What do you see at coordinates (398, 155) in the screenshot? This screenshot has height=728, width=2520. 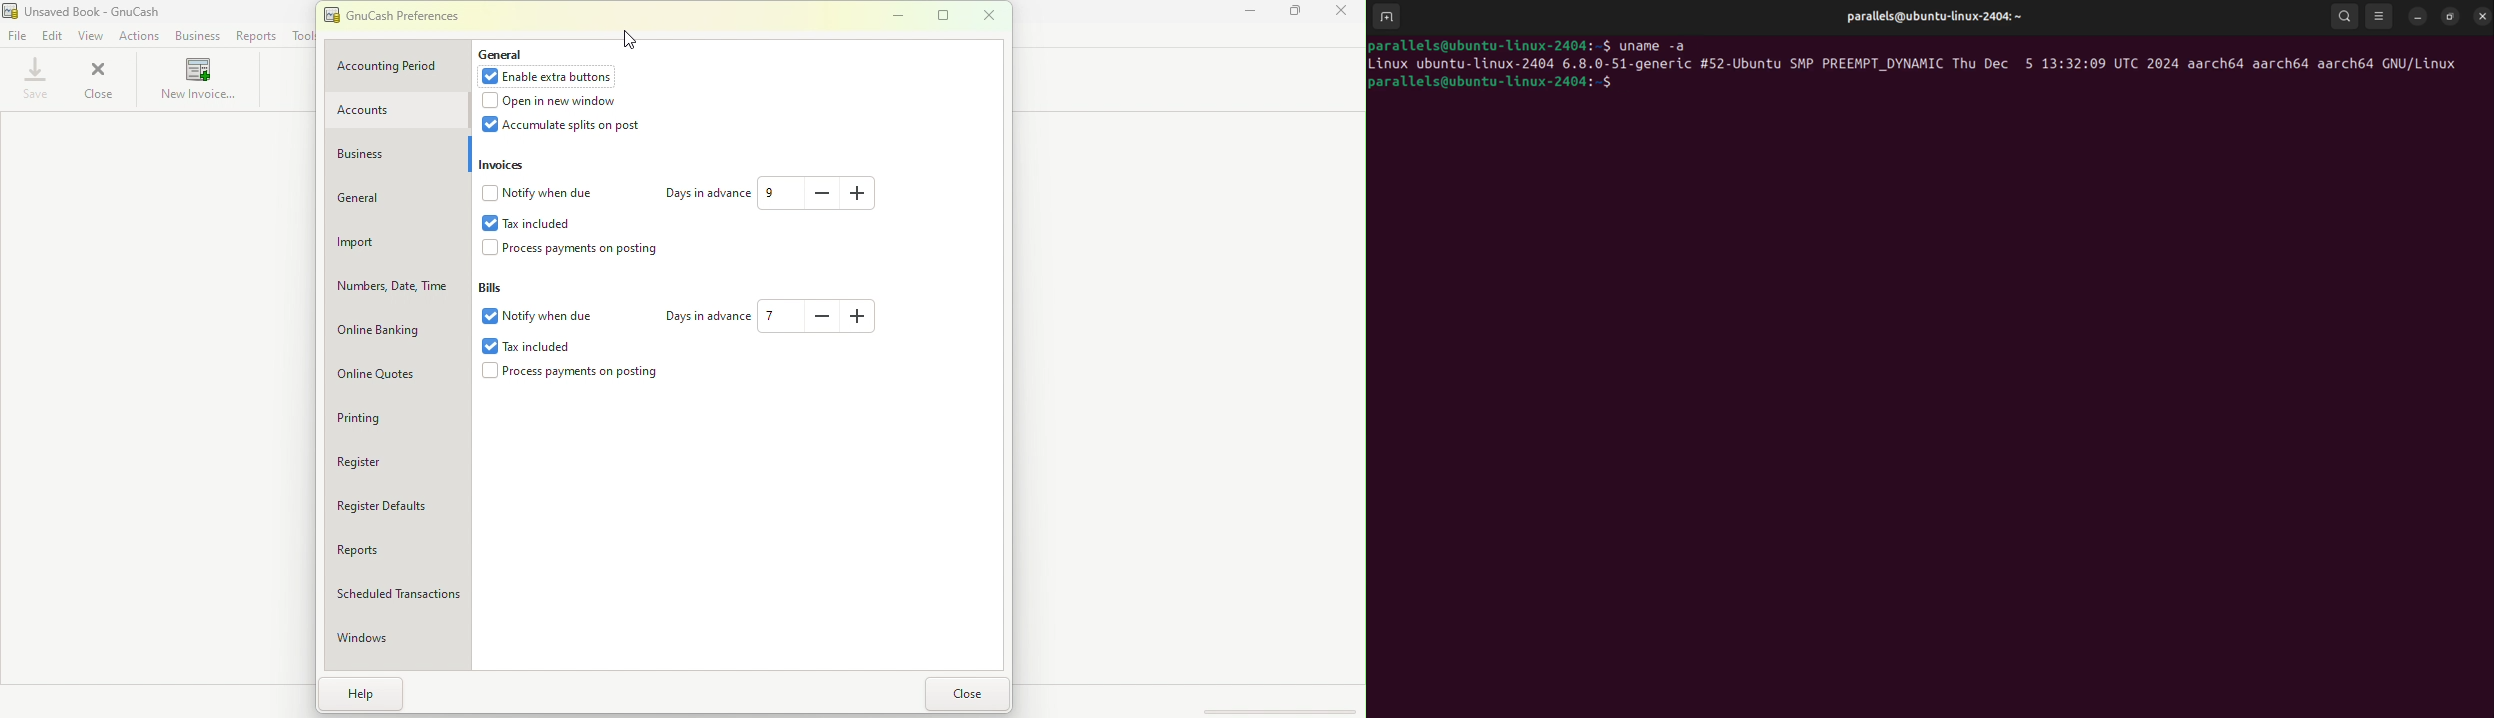 I see `Business` at bounding box center [398, 155].